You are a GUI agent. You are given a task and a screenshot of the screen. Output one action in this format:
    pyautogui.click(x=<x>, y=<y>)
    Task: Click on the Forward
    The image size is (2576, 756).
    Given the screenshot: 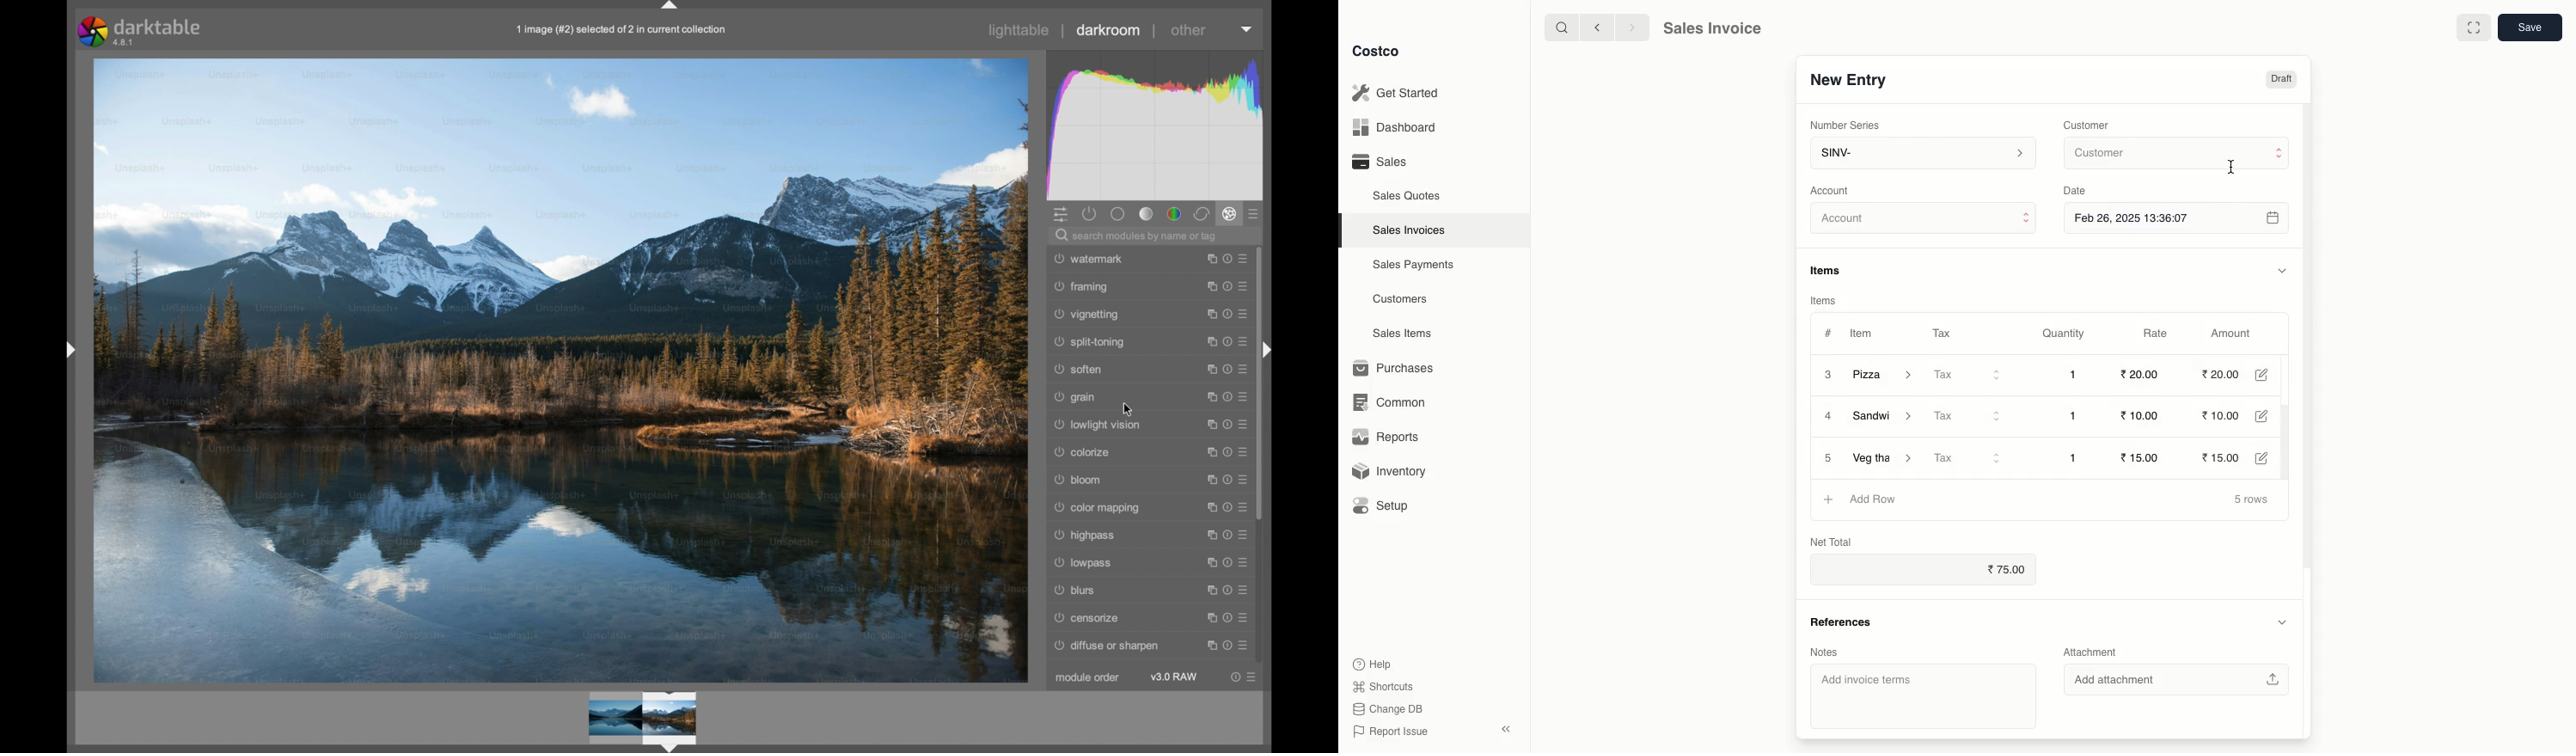 What is the action you would take?
    pyautogui.click(x=1631, y=28)
    